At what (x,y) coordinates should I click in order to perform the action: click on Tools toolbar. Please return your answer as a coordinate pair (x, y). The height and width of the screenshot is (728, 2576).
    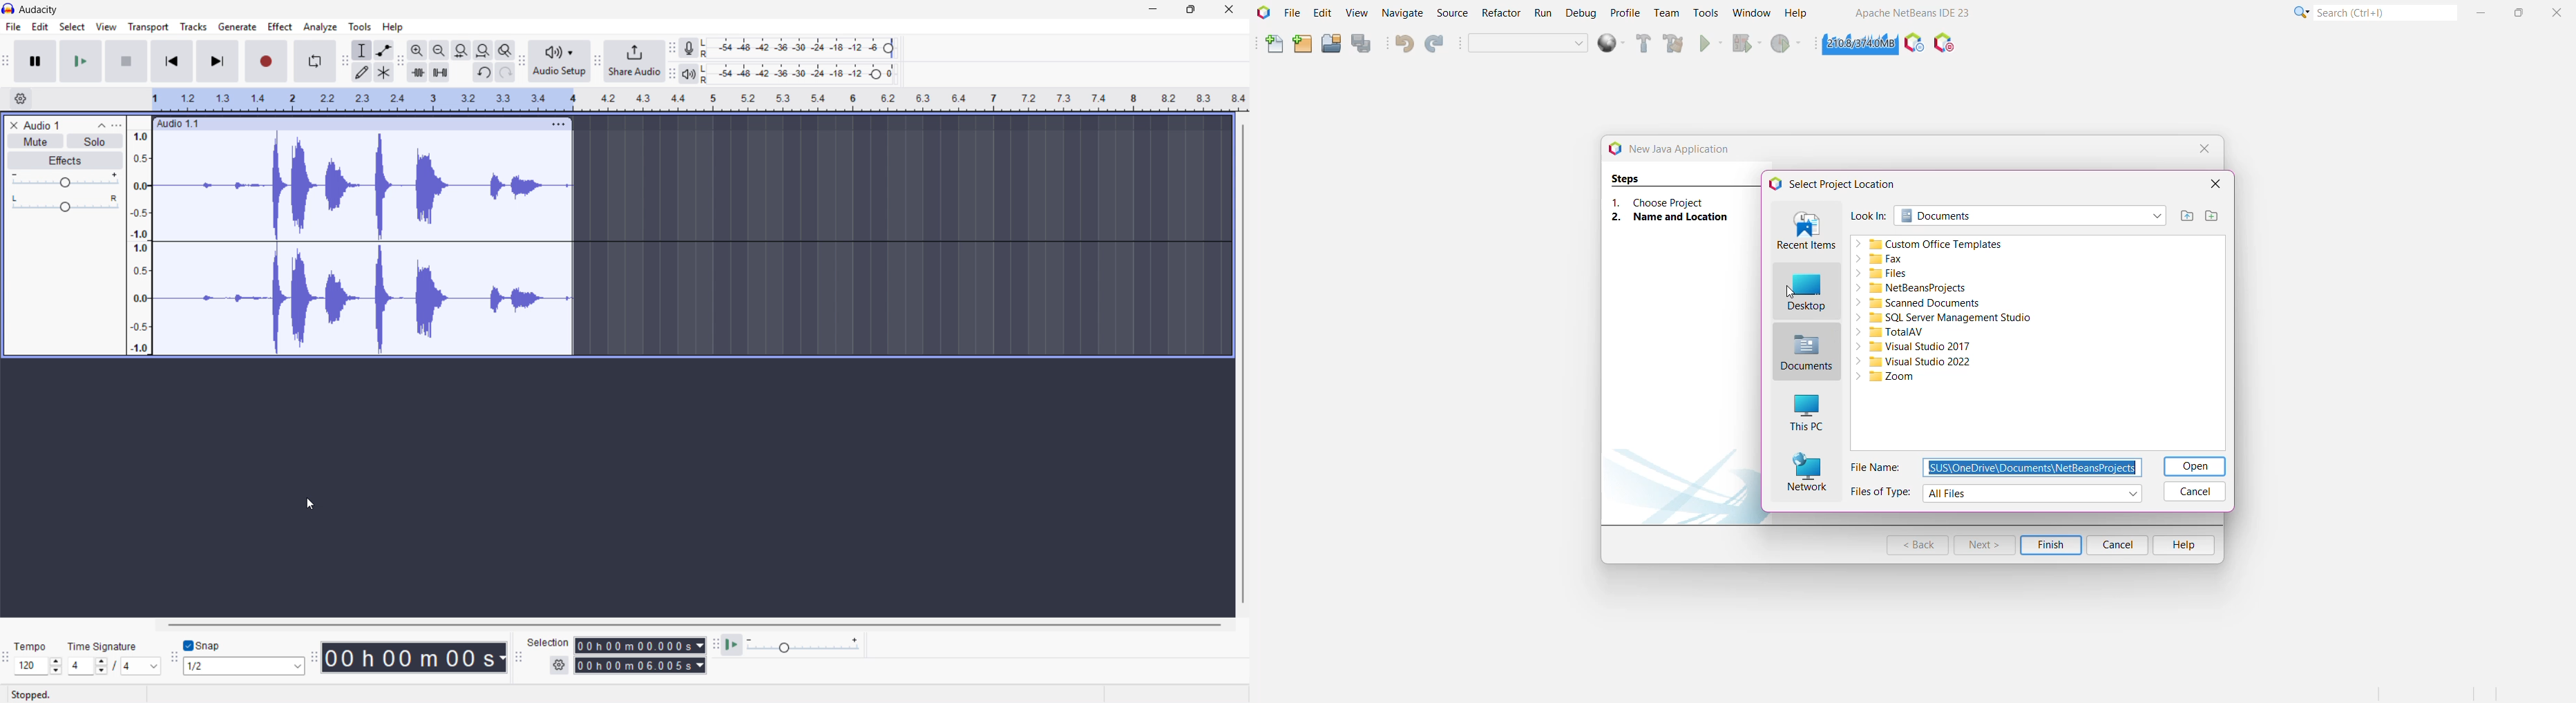
    Looking at the image, I should click on (345, 61).